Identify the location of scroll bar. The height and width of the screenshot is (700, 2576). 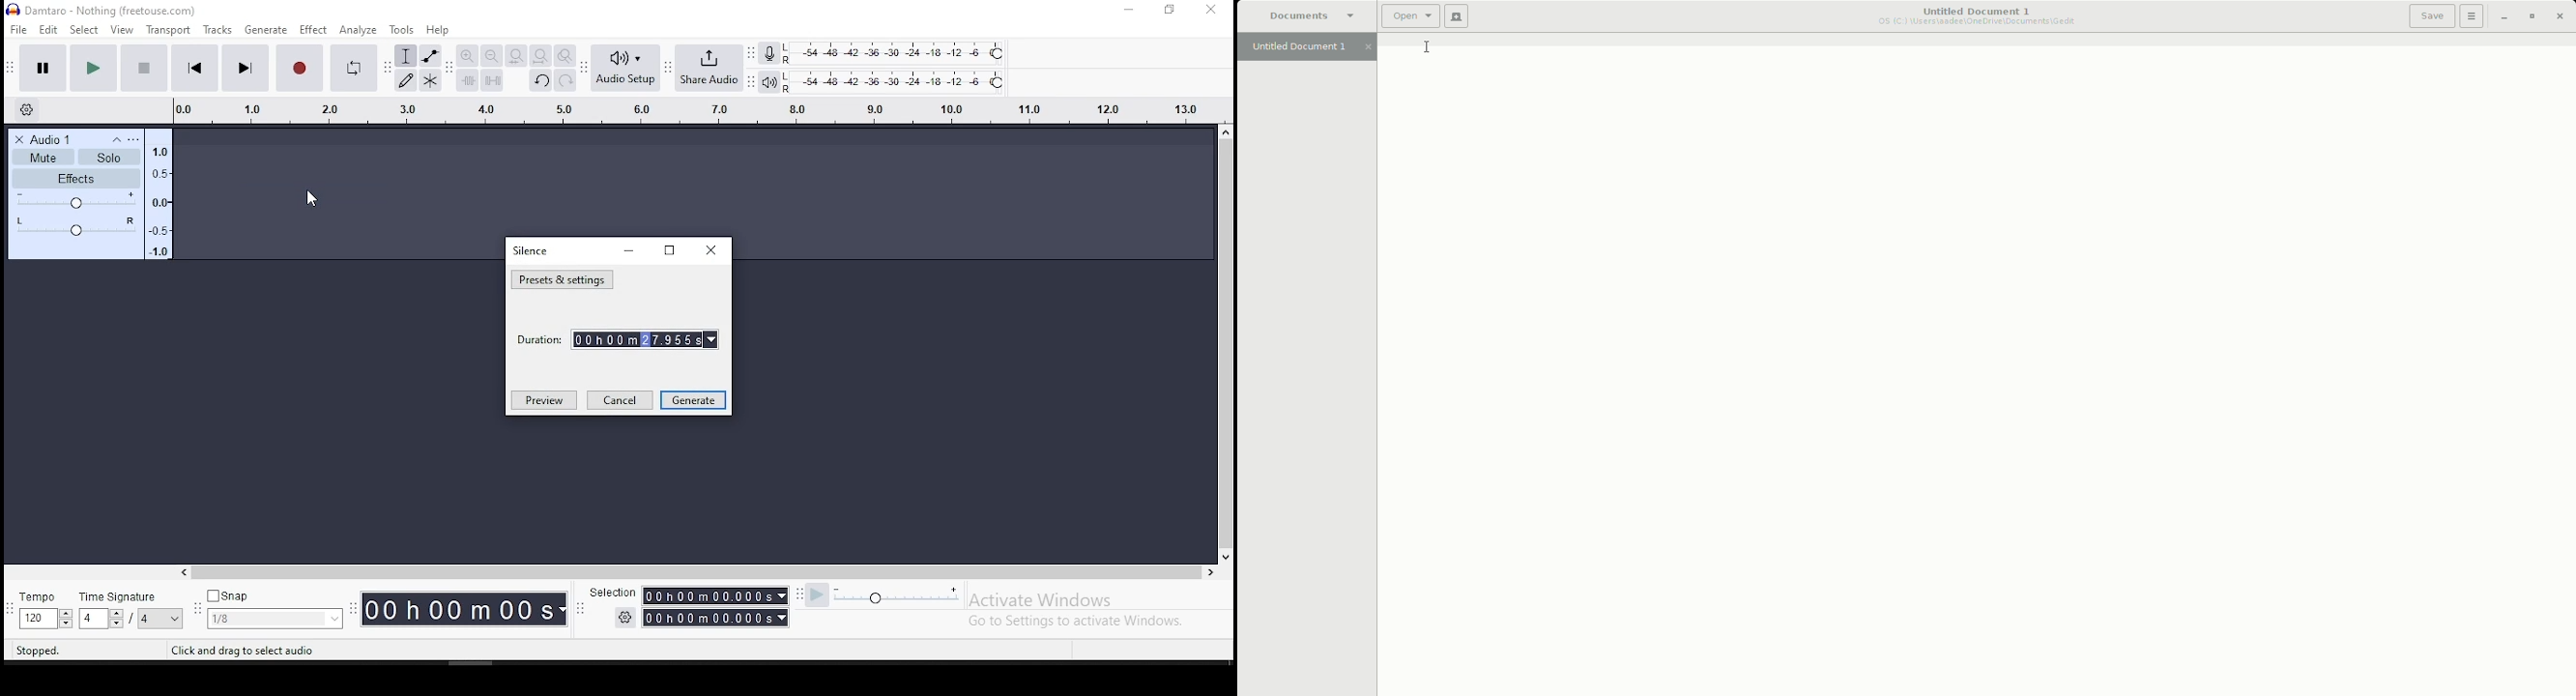
(697, 570).